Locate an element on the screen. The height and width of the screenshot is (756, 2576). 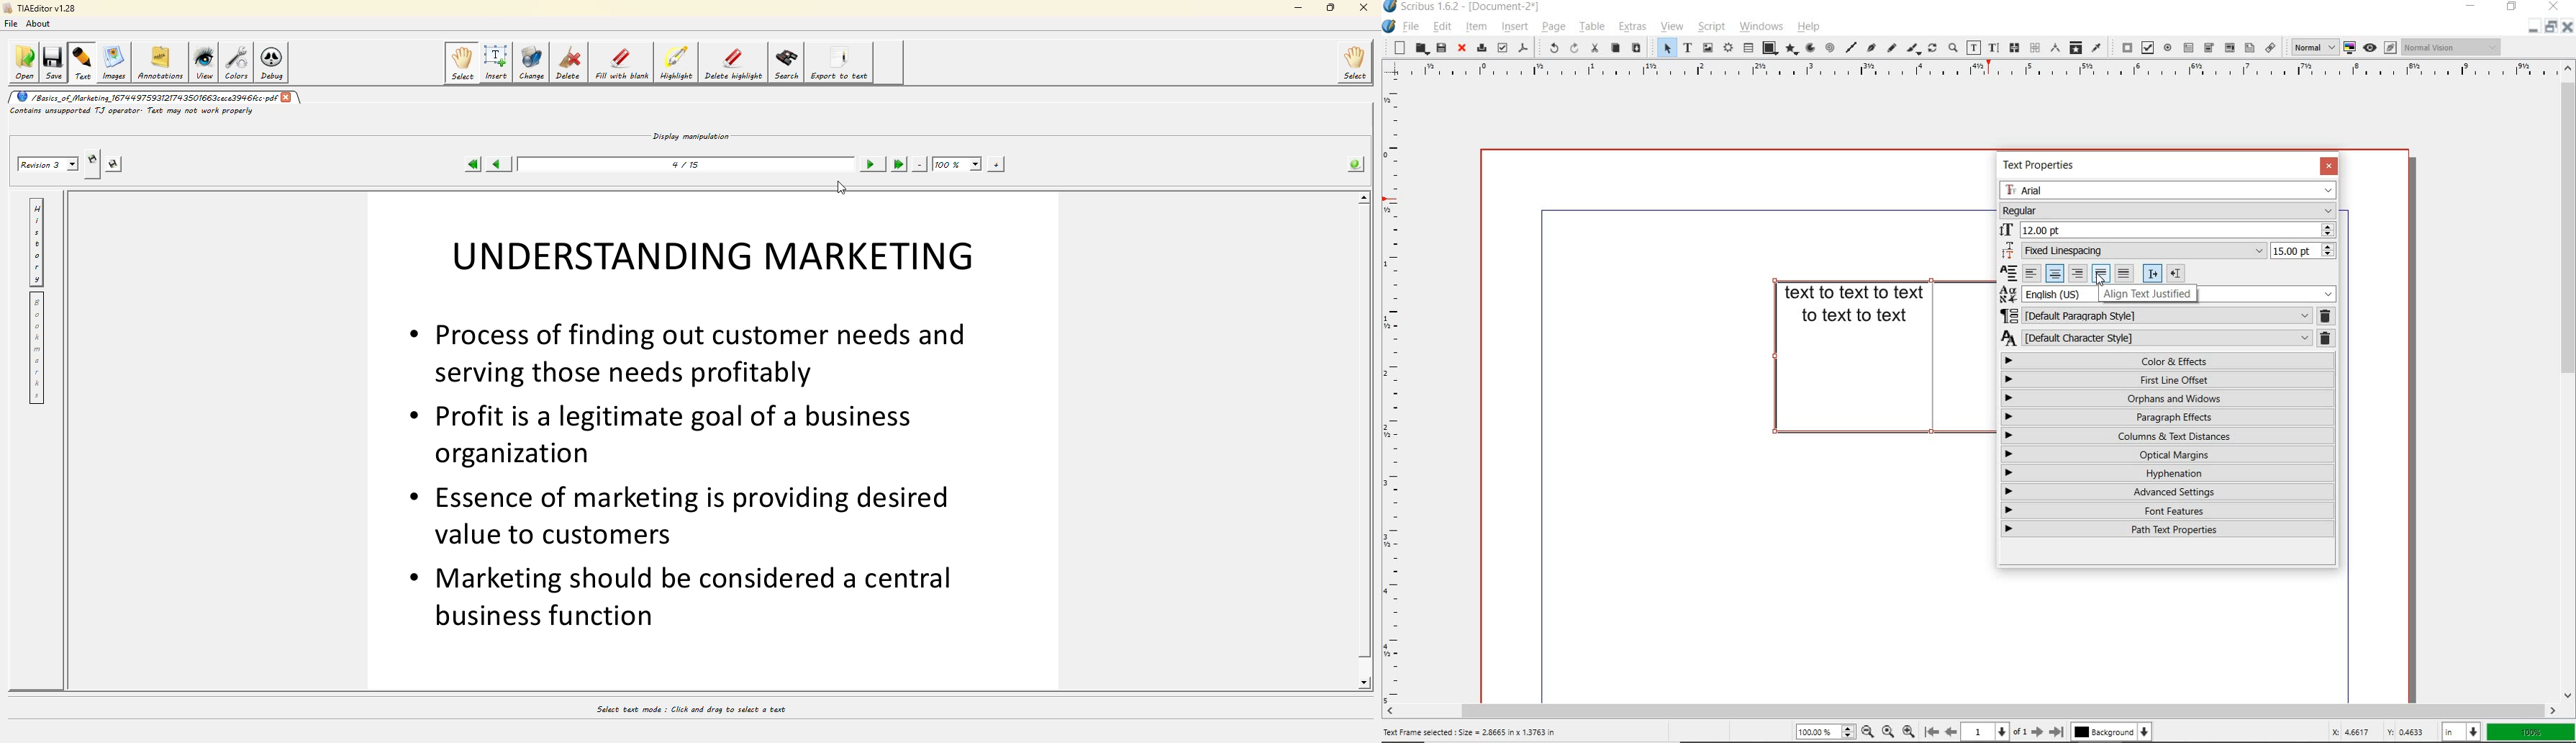
CLOSE is located at coordinates (2328, 167).